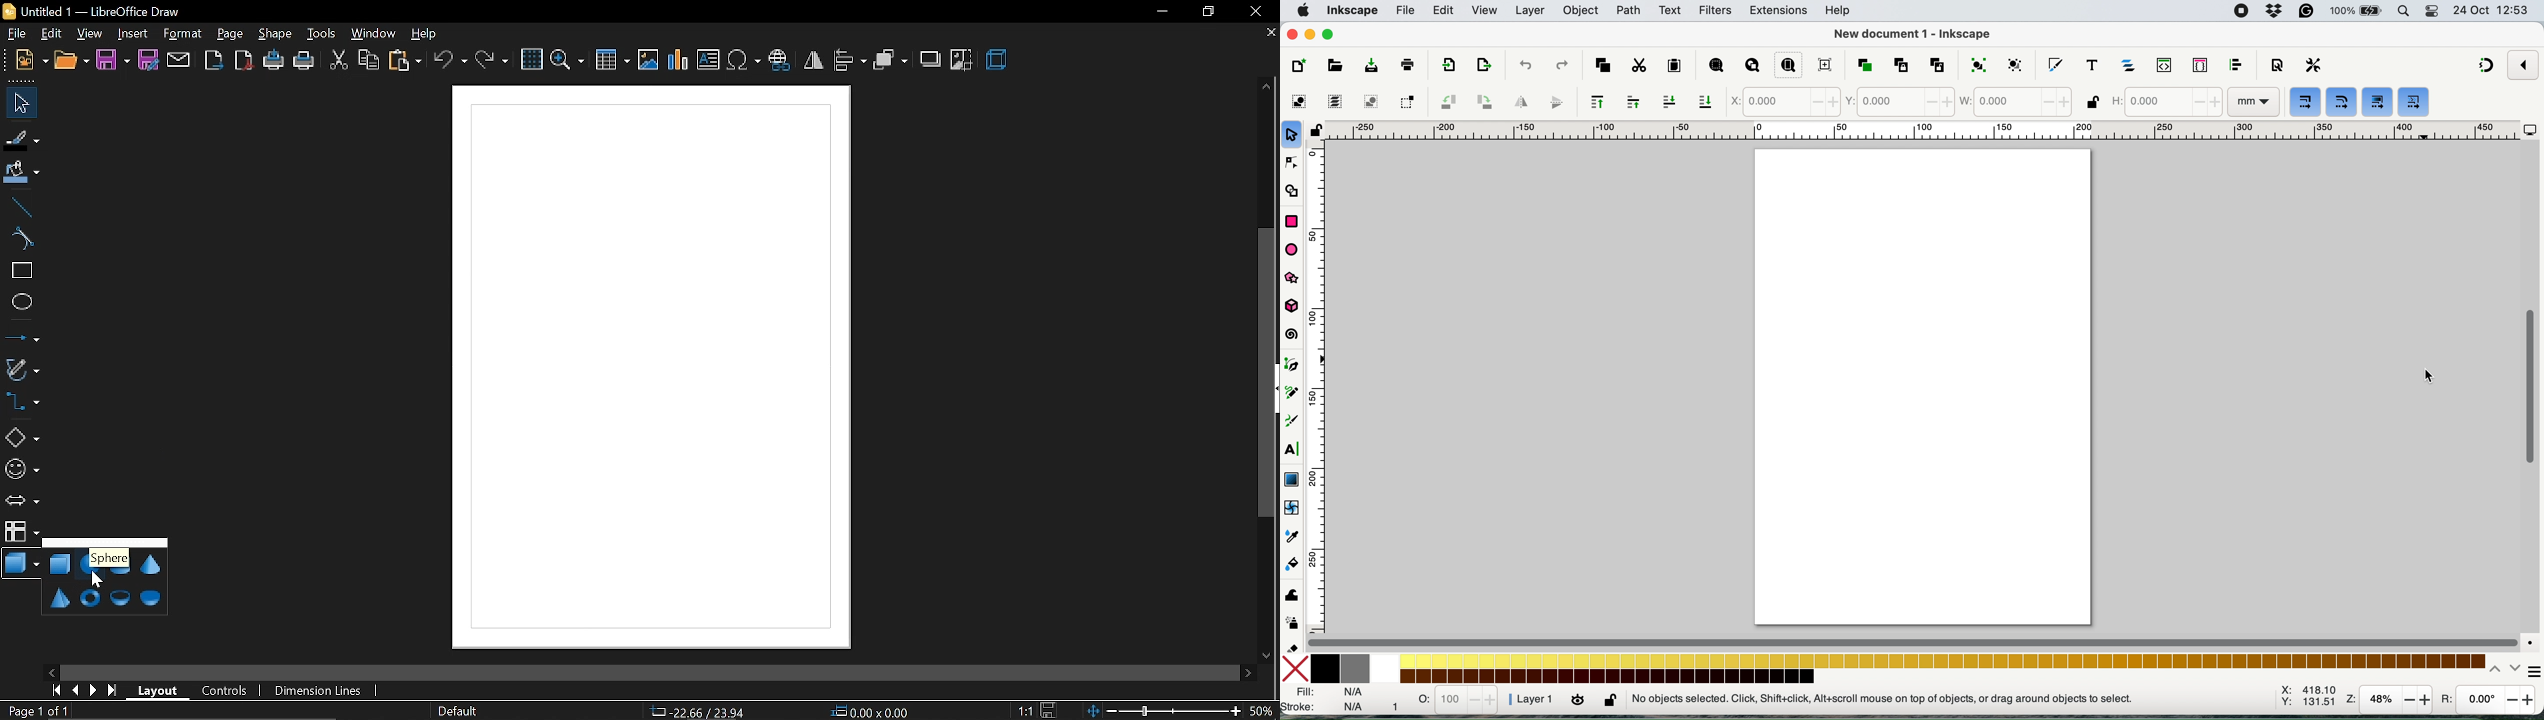  Describe the element at coordinates (1294, 509) in the screenshot. I see `mesh tool` at that location.